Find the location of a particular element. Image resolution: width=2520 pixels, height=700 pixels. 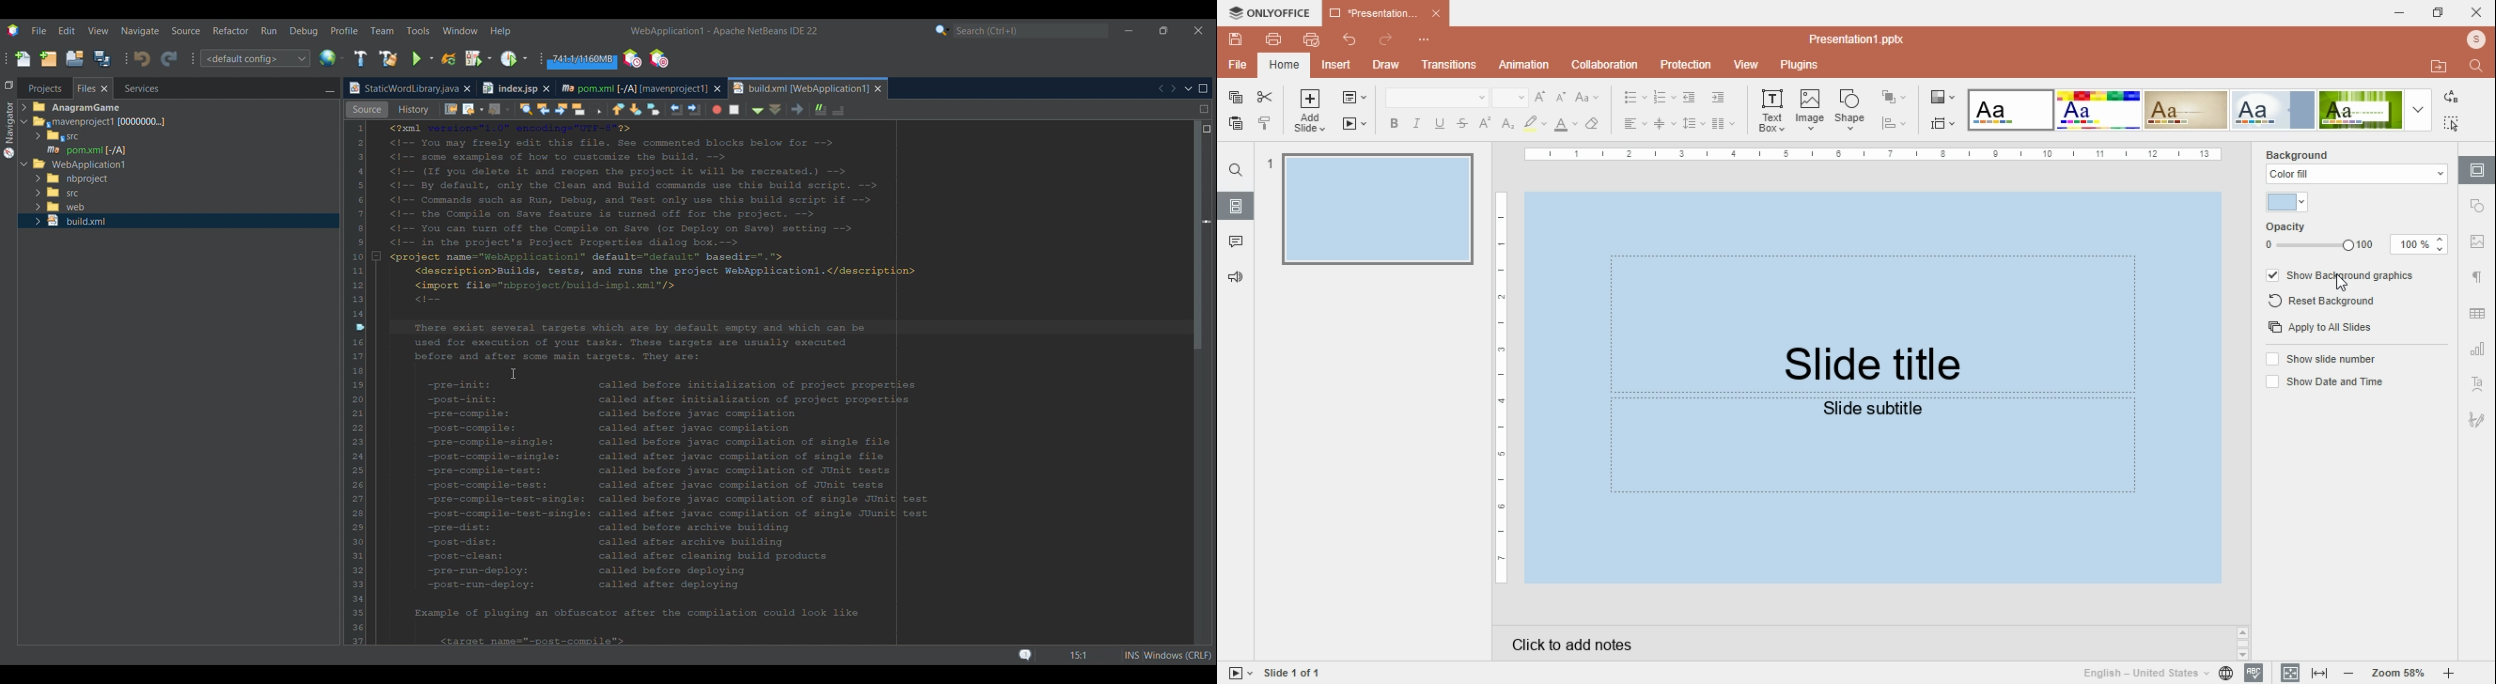

table settings is located at coordinates (2478, 316).